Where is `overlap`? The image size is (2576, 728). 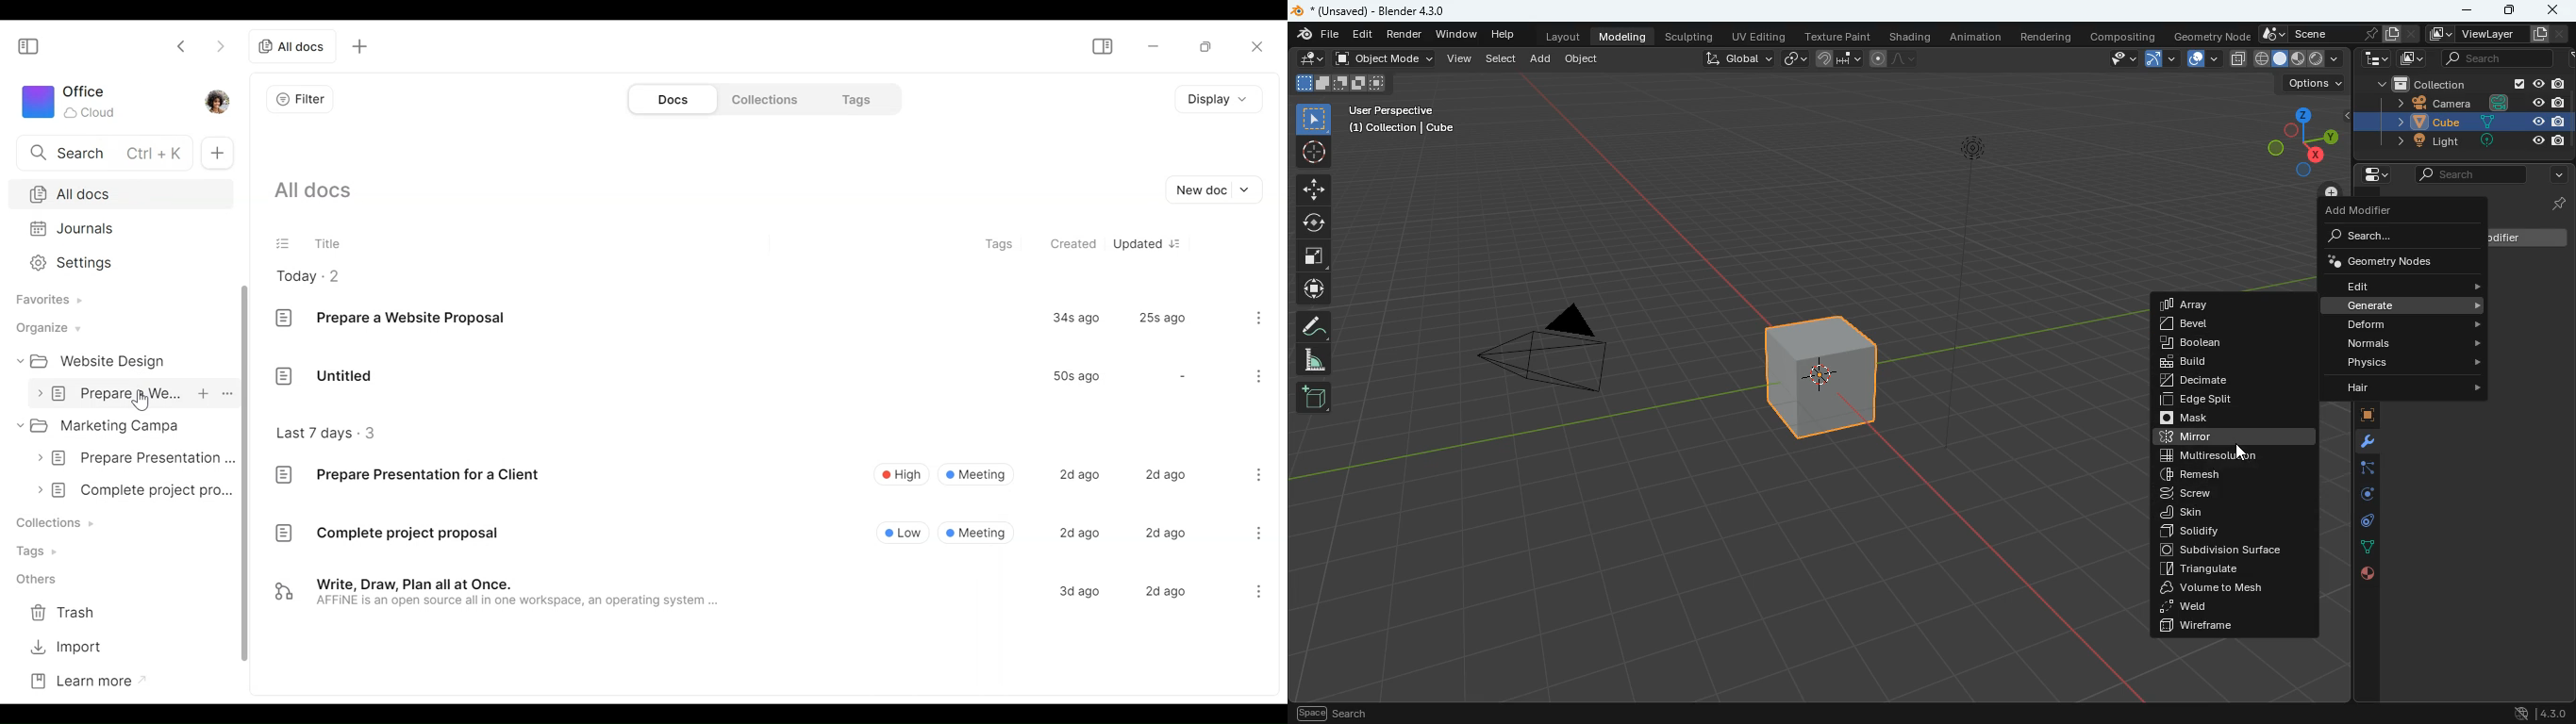
overlap is located at coordinates (2199, 59).